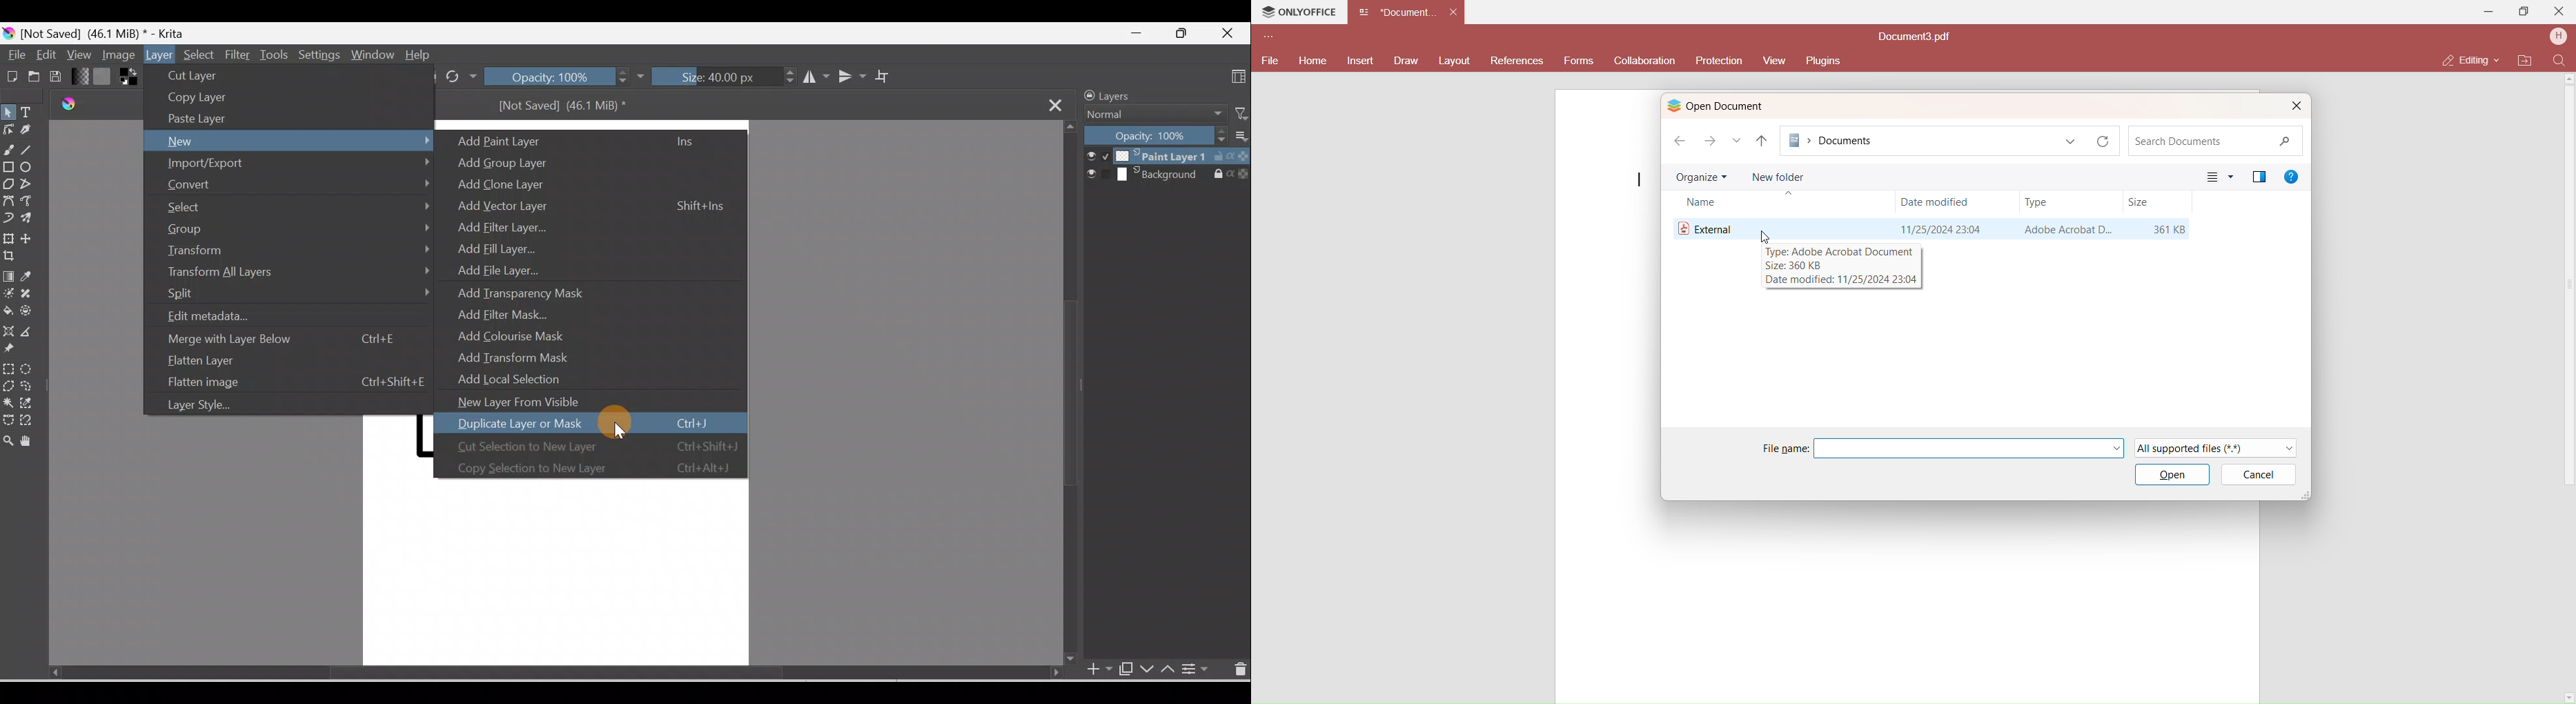 This screenshot has height=728, width=2576. What do you see at coordinates (2169, 230) in the screenshot?
I see `Size` at bounding box center [2169, 230].